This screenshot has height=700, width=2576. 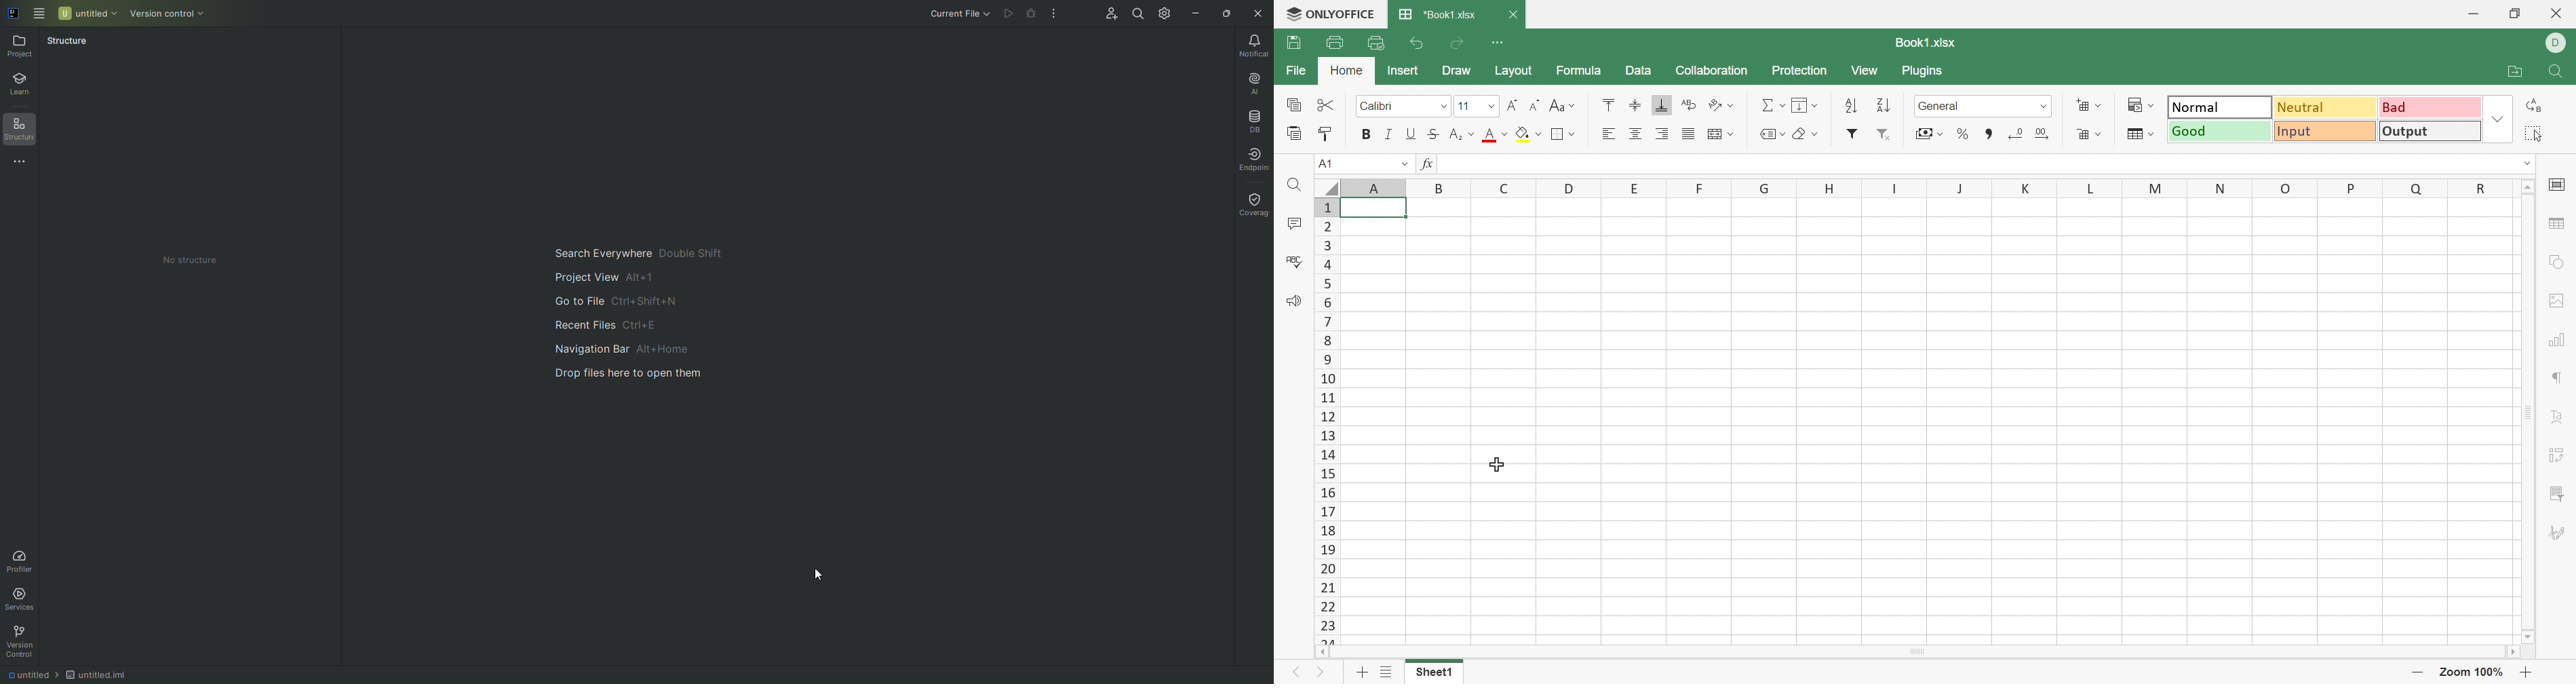 What do you see at coordinates (2528, 672) in the screenshot?
I see `+` at bounding box center [2528, 672].